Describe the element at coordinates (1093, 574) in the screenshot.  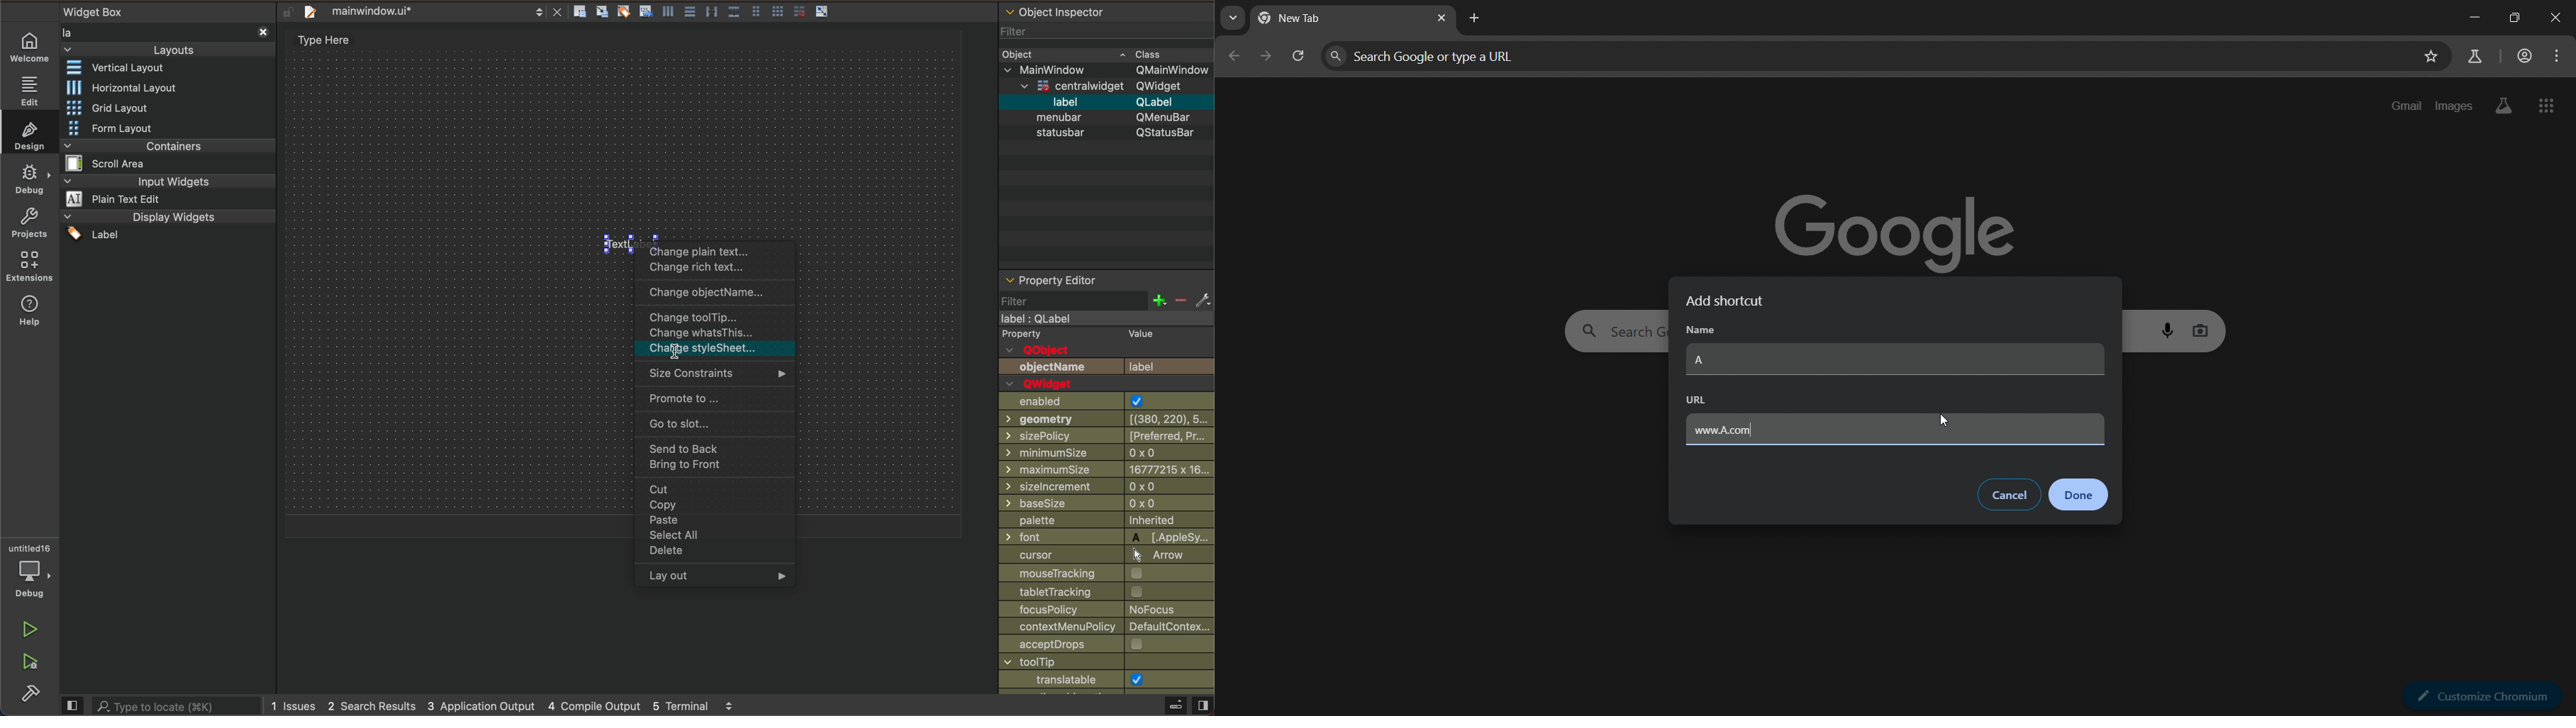
I see `mouse tracking` at that location.